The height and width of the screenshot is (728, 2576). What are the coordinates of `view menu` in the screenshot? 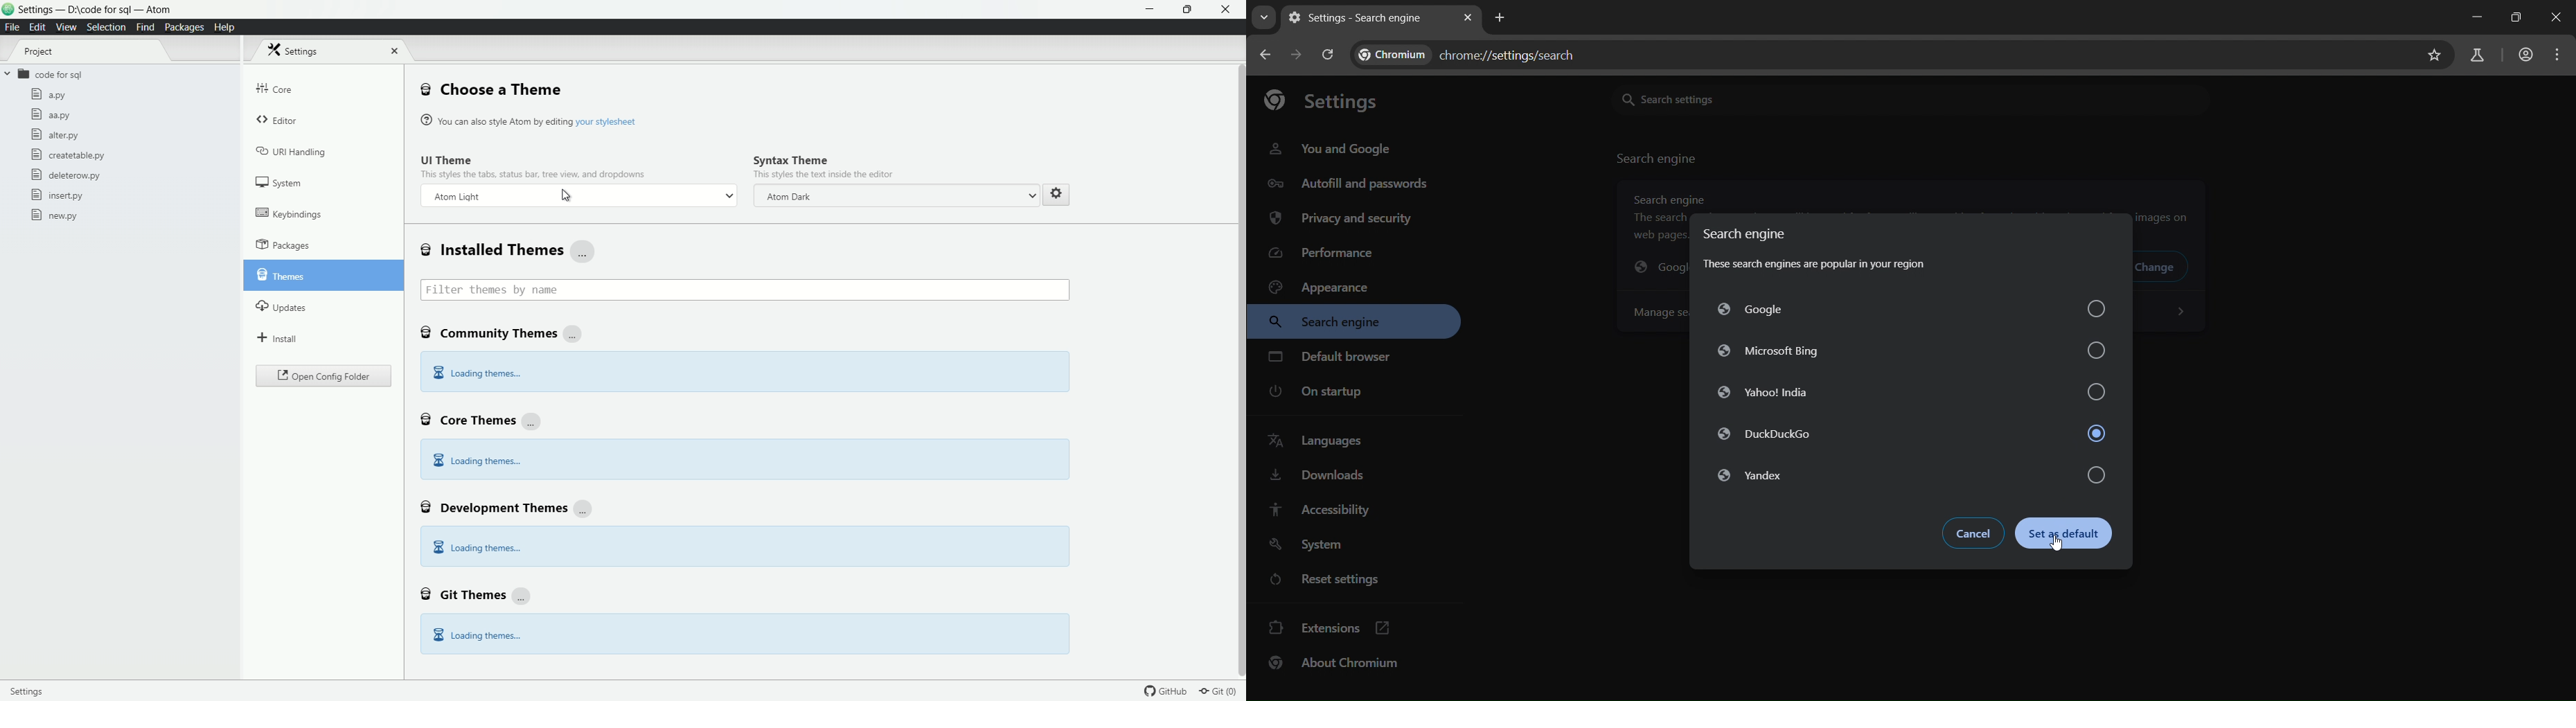 It's located at (65, 27).